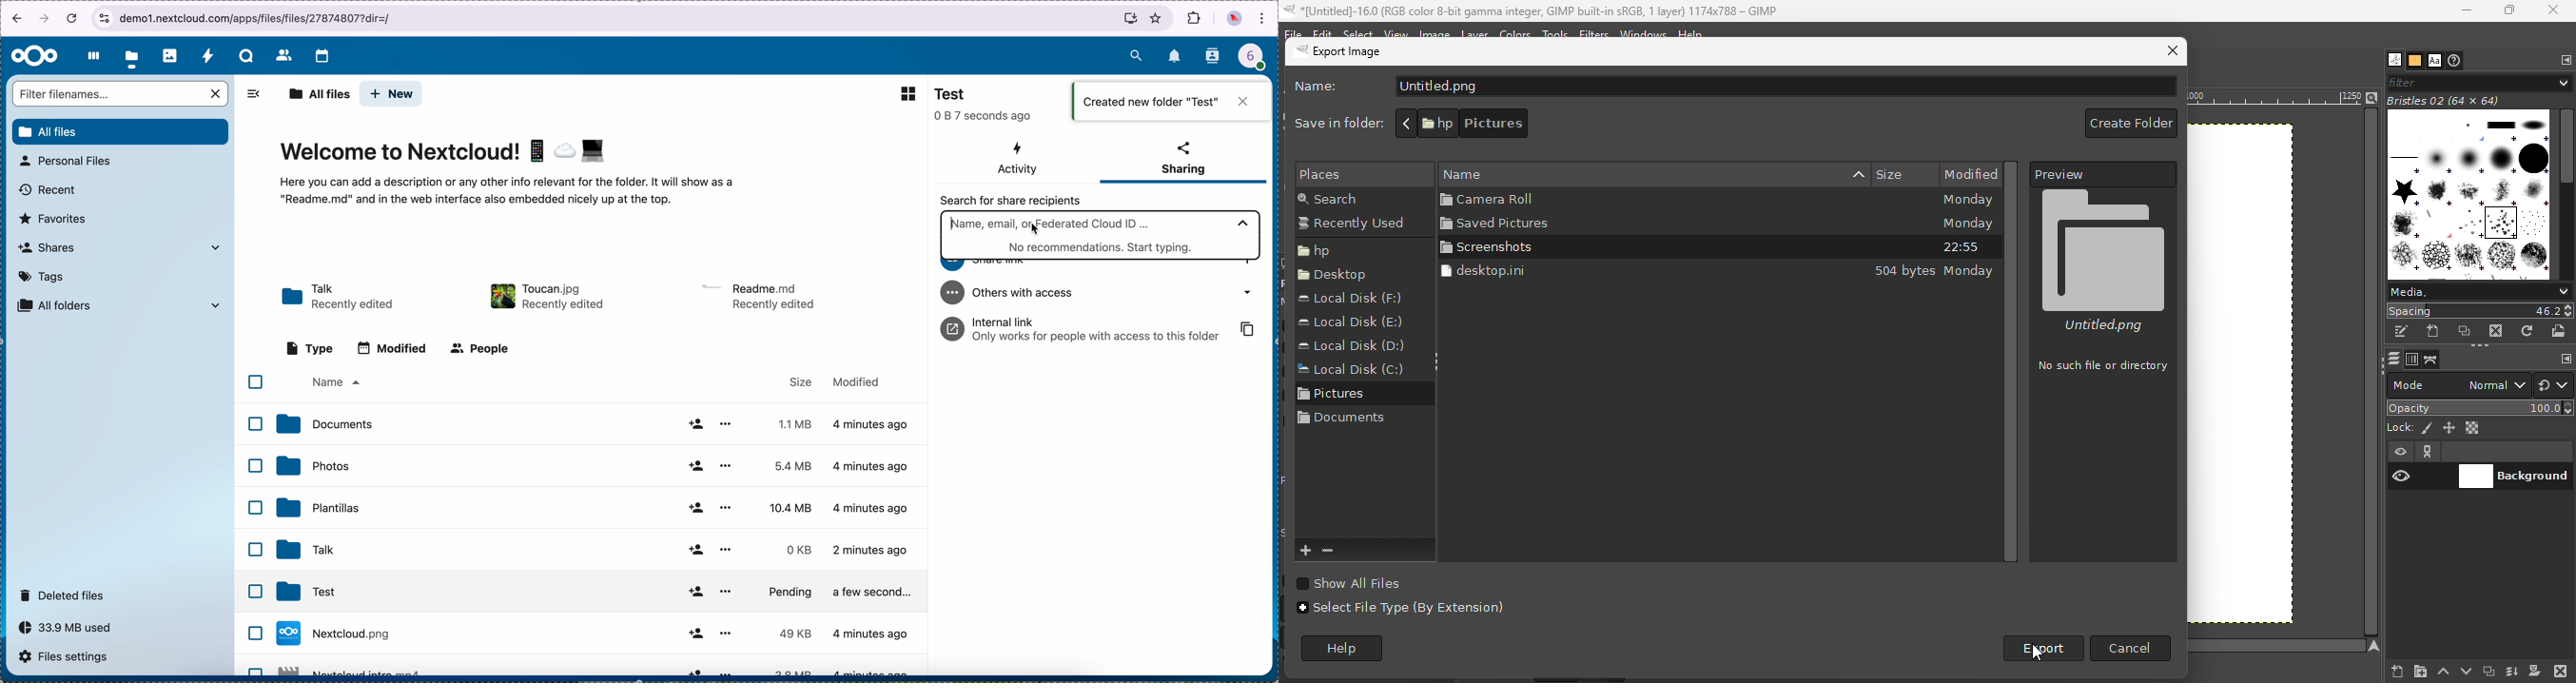  What do you see at coordinates (1322, 88) in the screenshot?
I see `Name:` at bounding box center [1322, 88].